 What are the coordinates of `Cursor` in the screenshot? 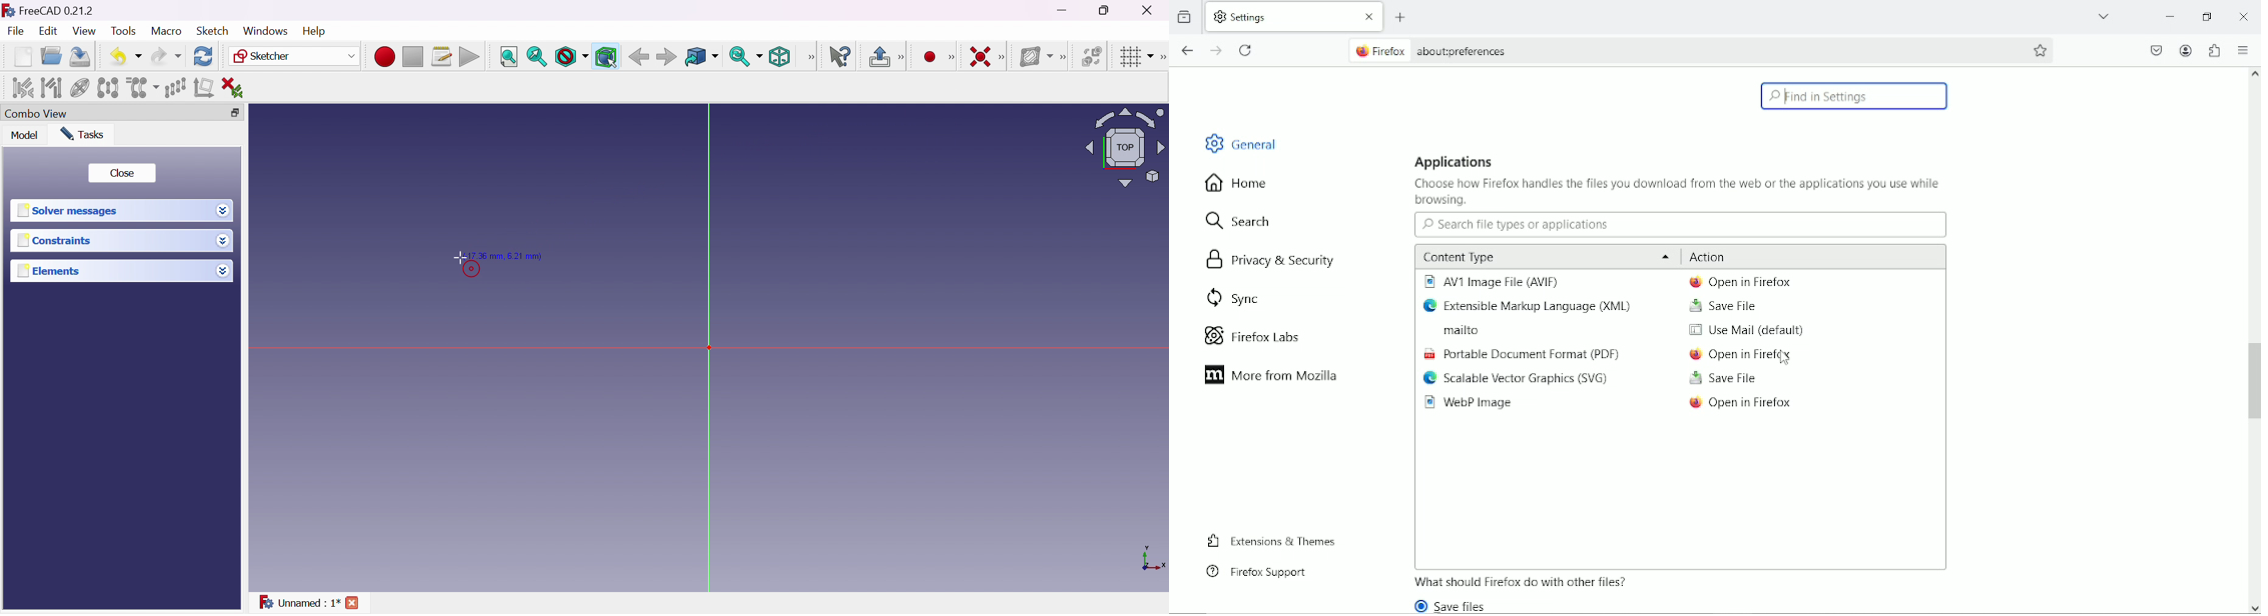 It's located at (1787, 363).